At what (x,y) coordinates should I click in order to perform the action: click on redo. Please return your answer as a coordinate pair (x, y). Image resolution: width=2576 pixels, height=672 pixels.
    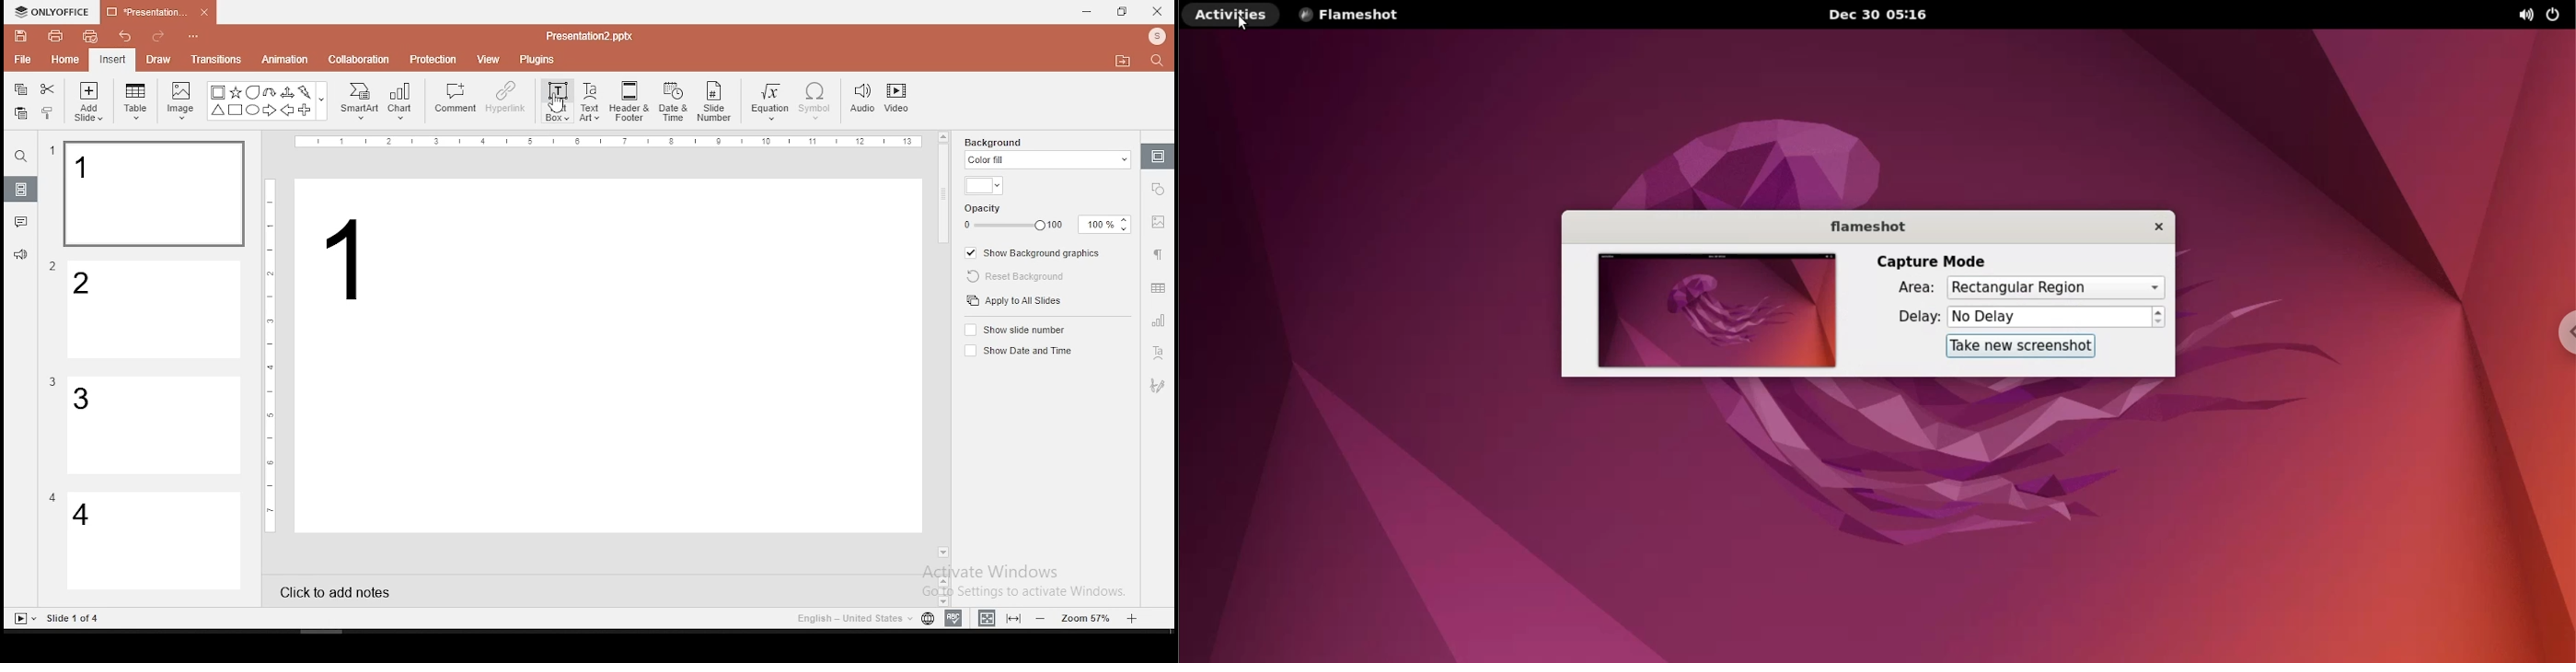
    Looking at the image, I should click on (158, 39).